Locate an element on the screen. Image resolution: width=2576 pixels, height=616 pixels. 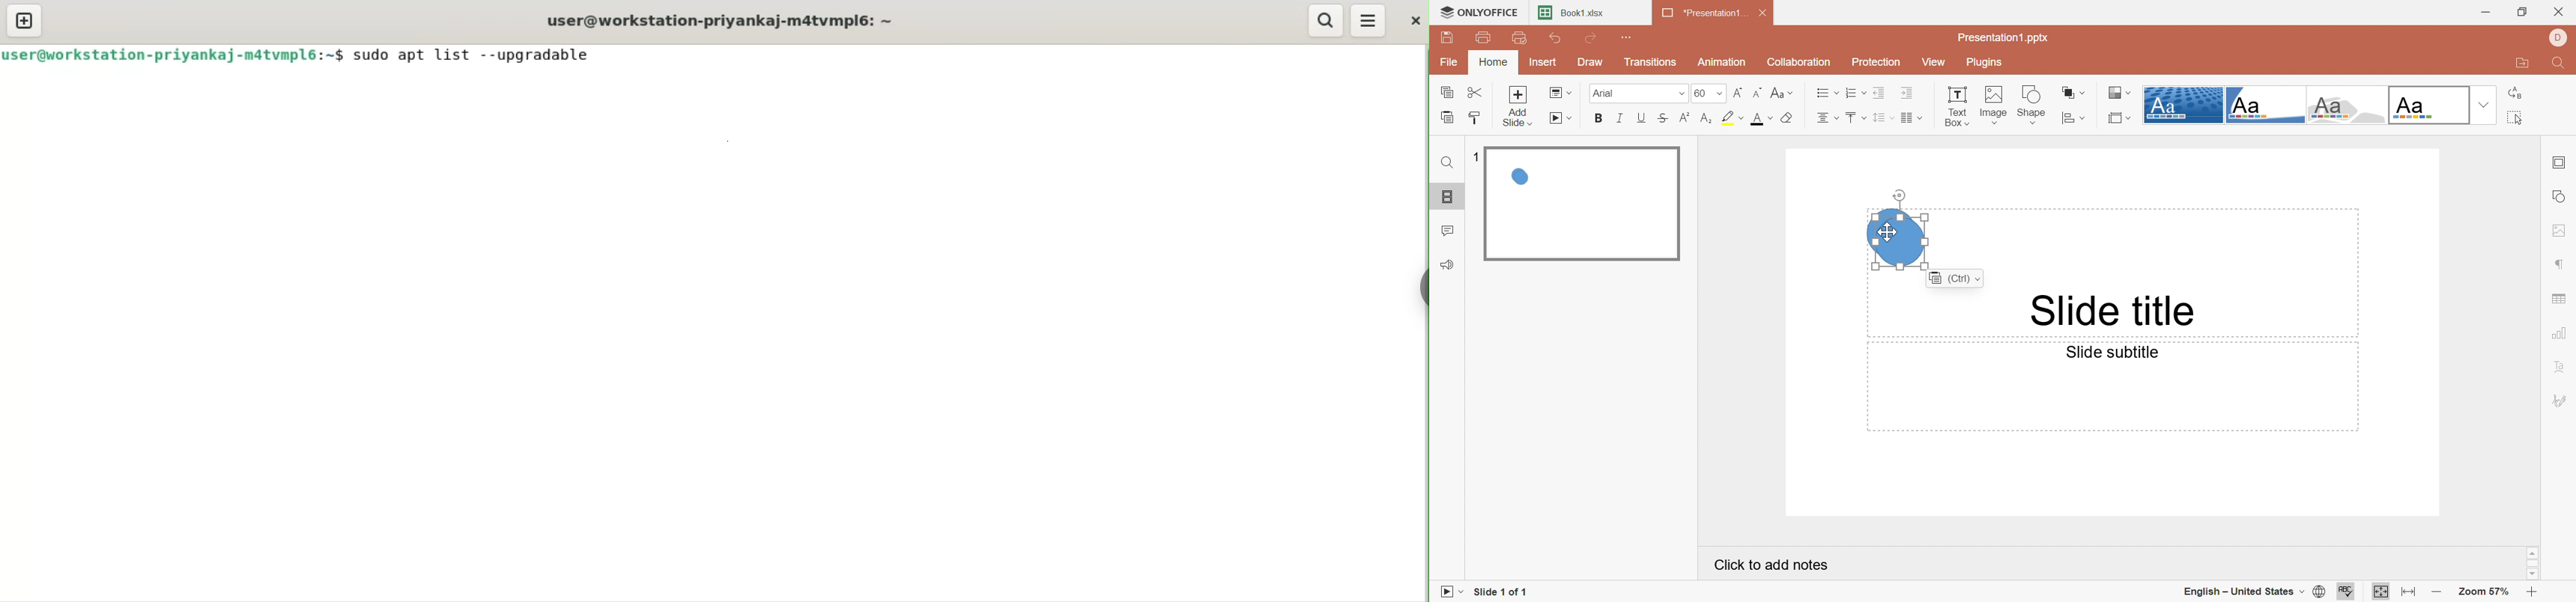
Image is located at coordinates (1991, 105).